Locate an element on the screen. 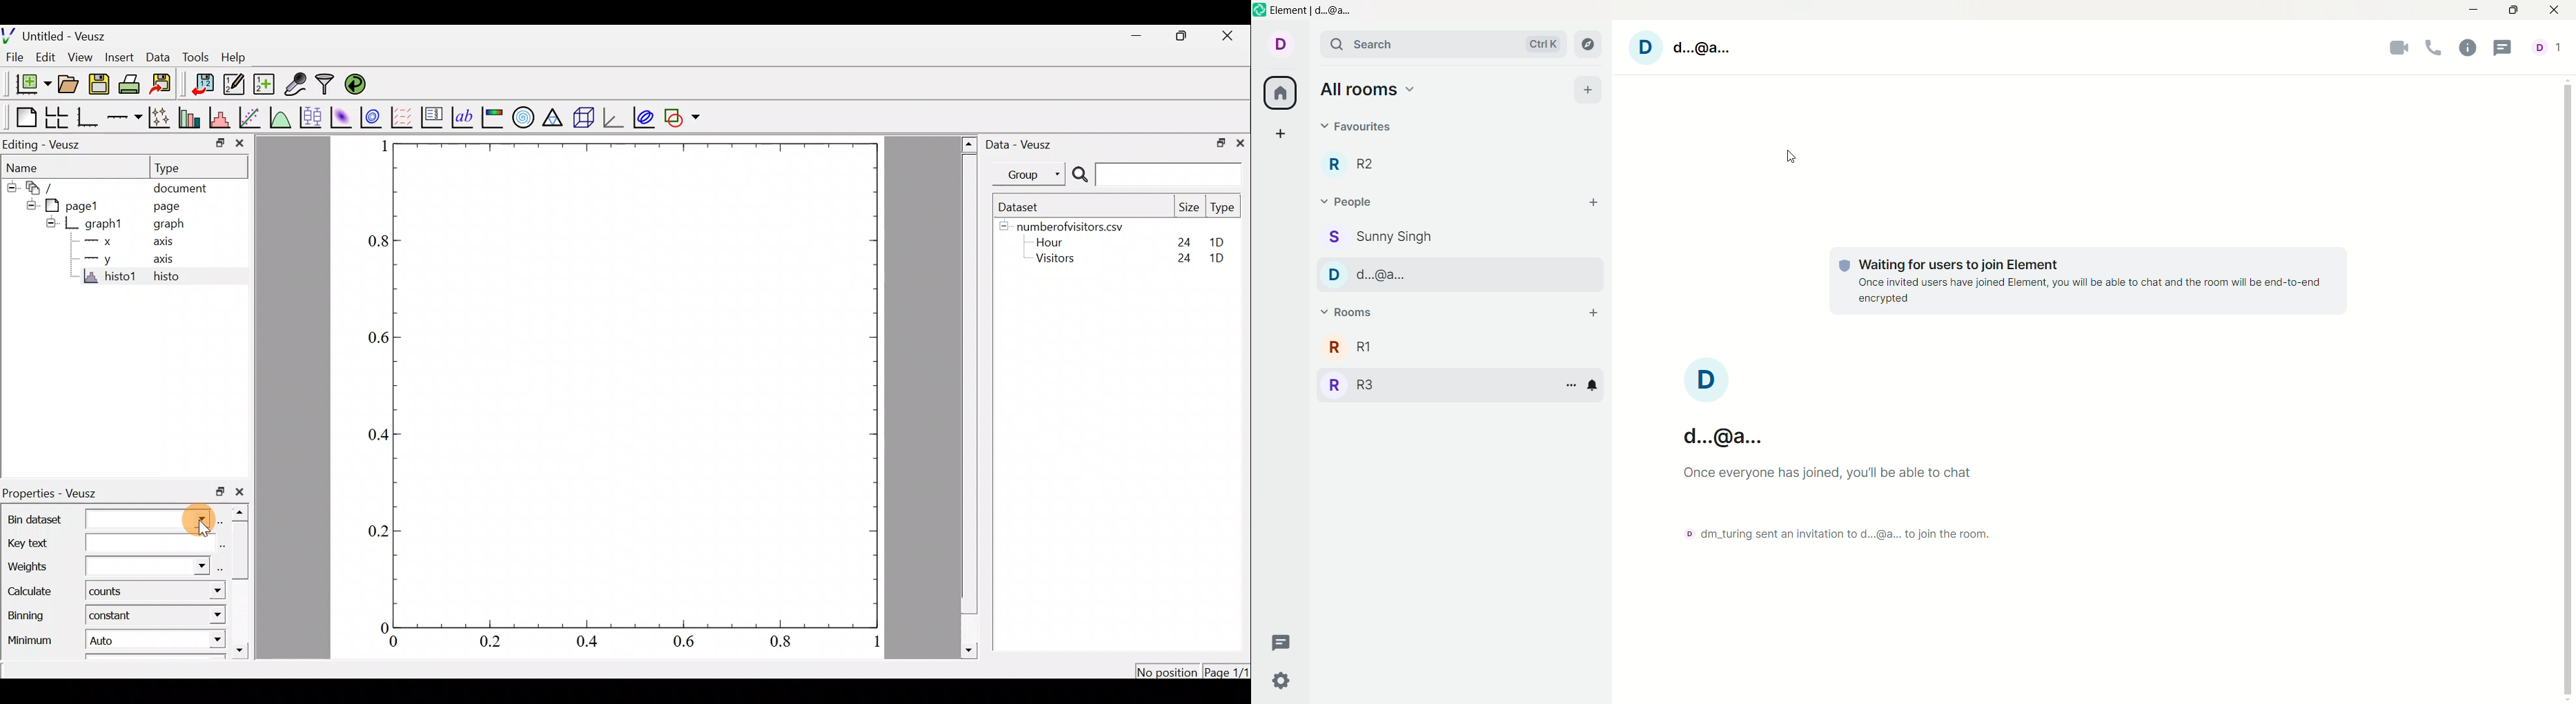 The width and height of the screenshot is (2576, 728). restore down is located at coordinates (214, 144).